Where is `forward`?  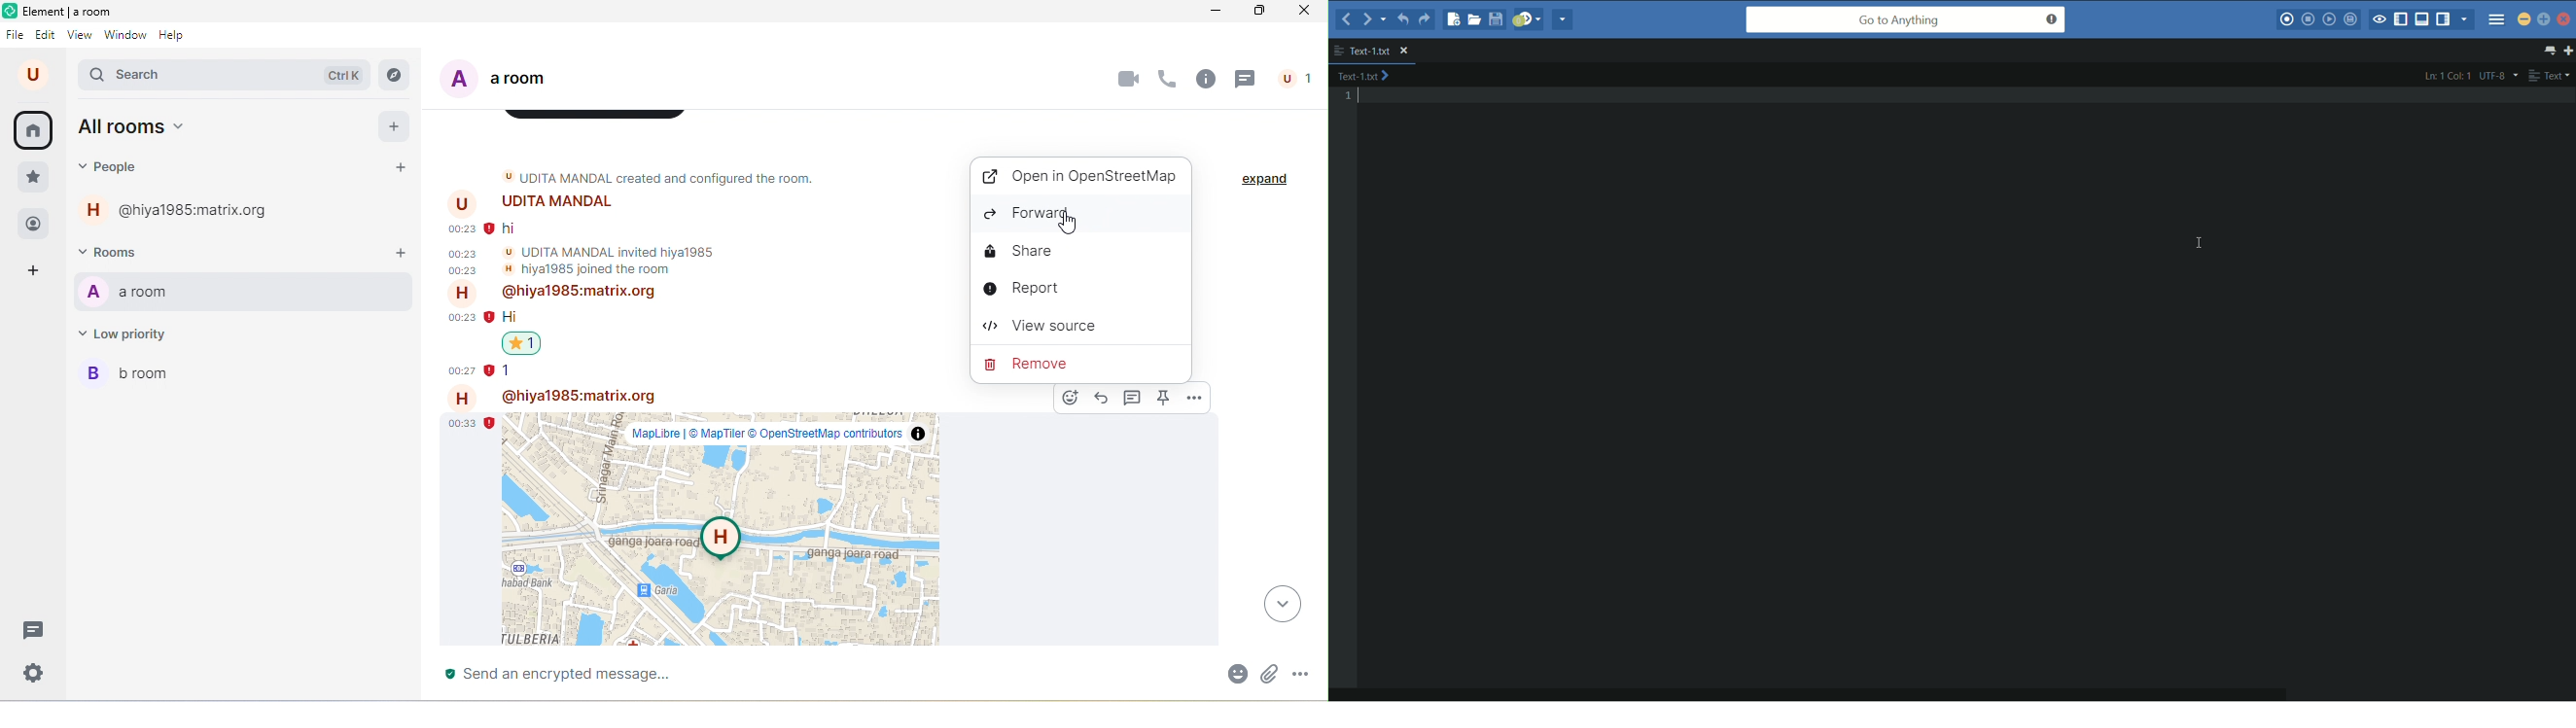 forward is located at coordinates (1040, 213).